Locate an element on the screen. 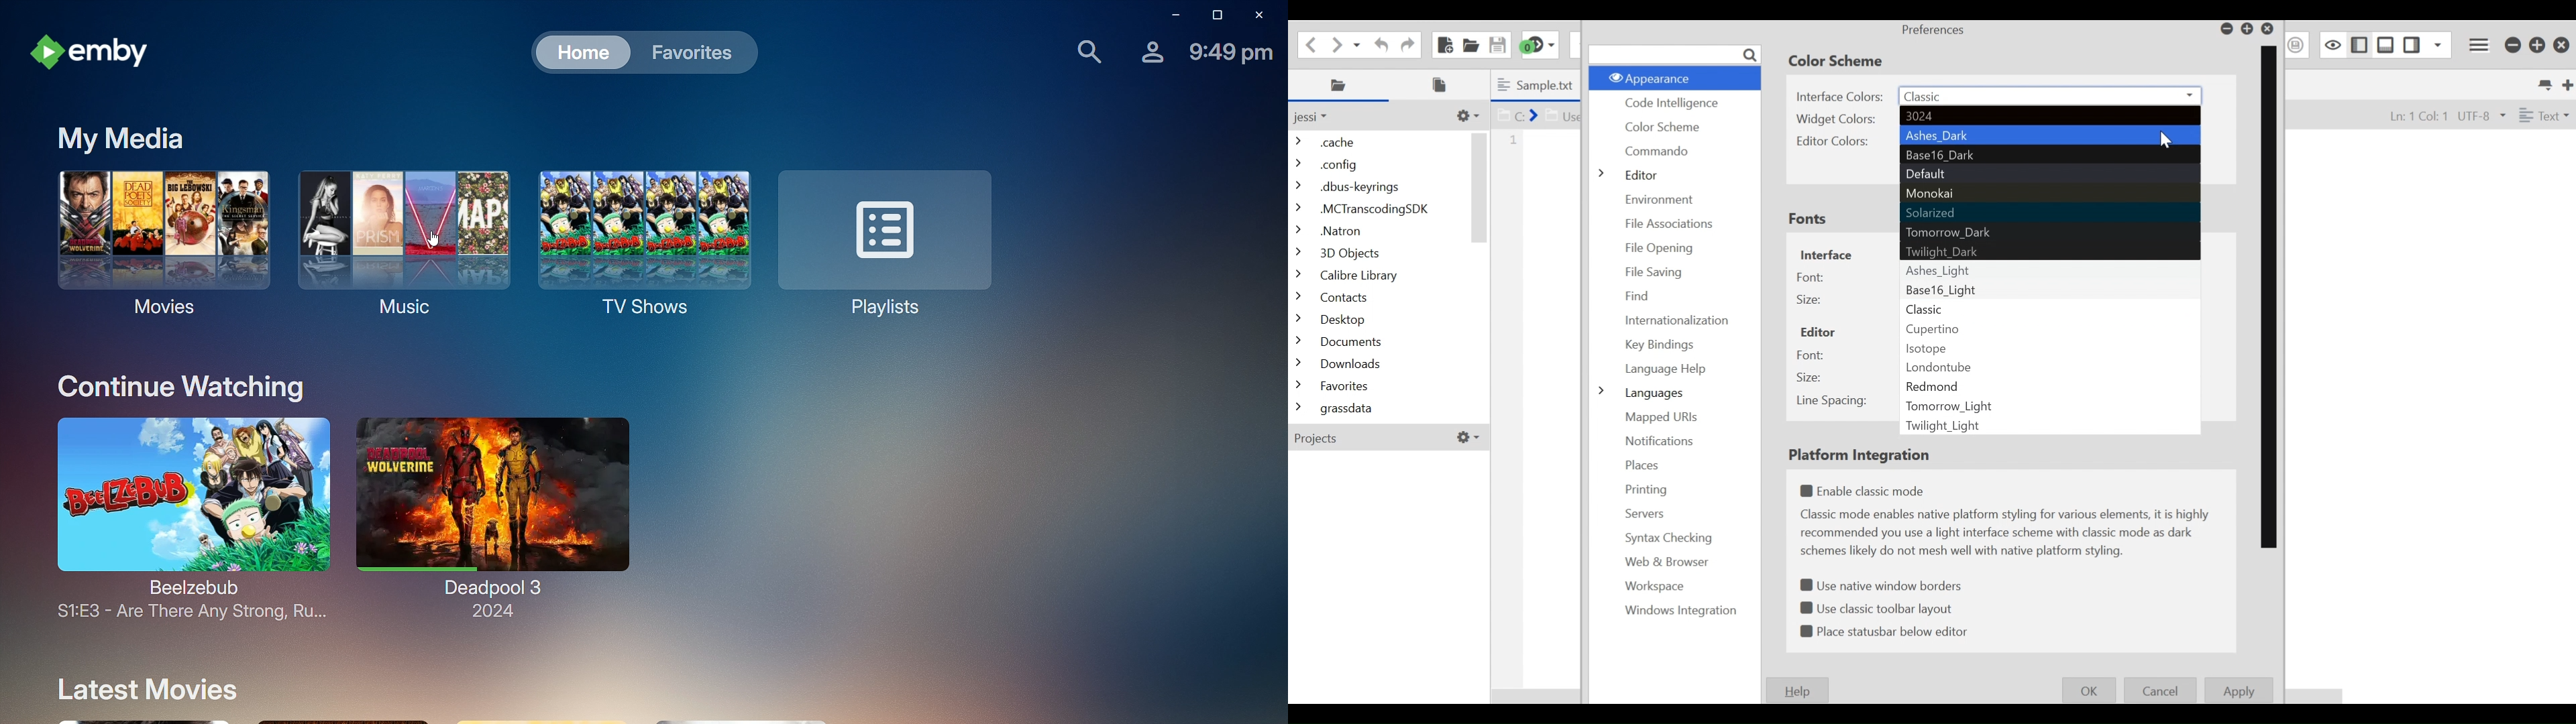  Current Tab is located at coordinates (1538, 84).